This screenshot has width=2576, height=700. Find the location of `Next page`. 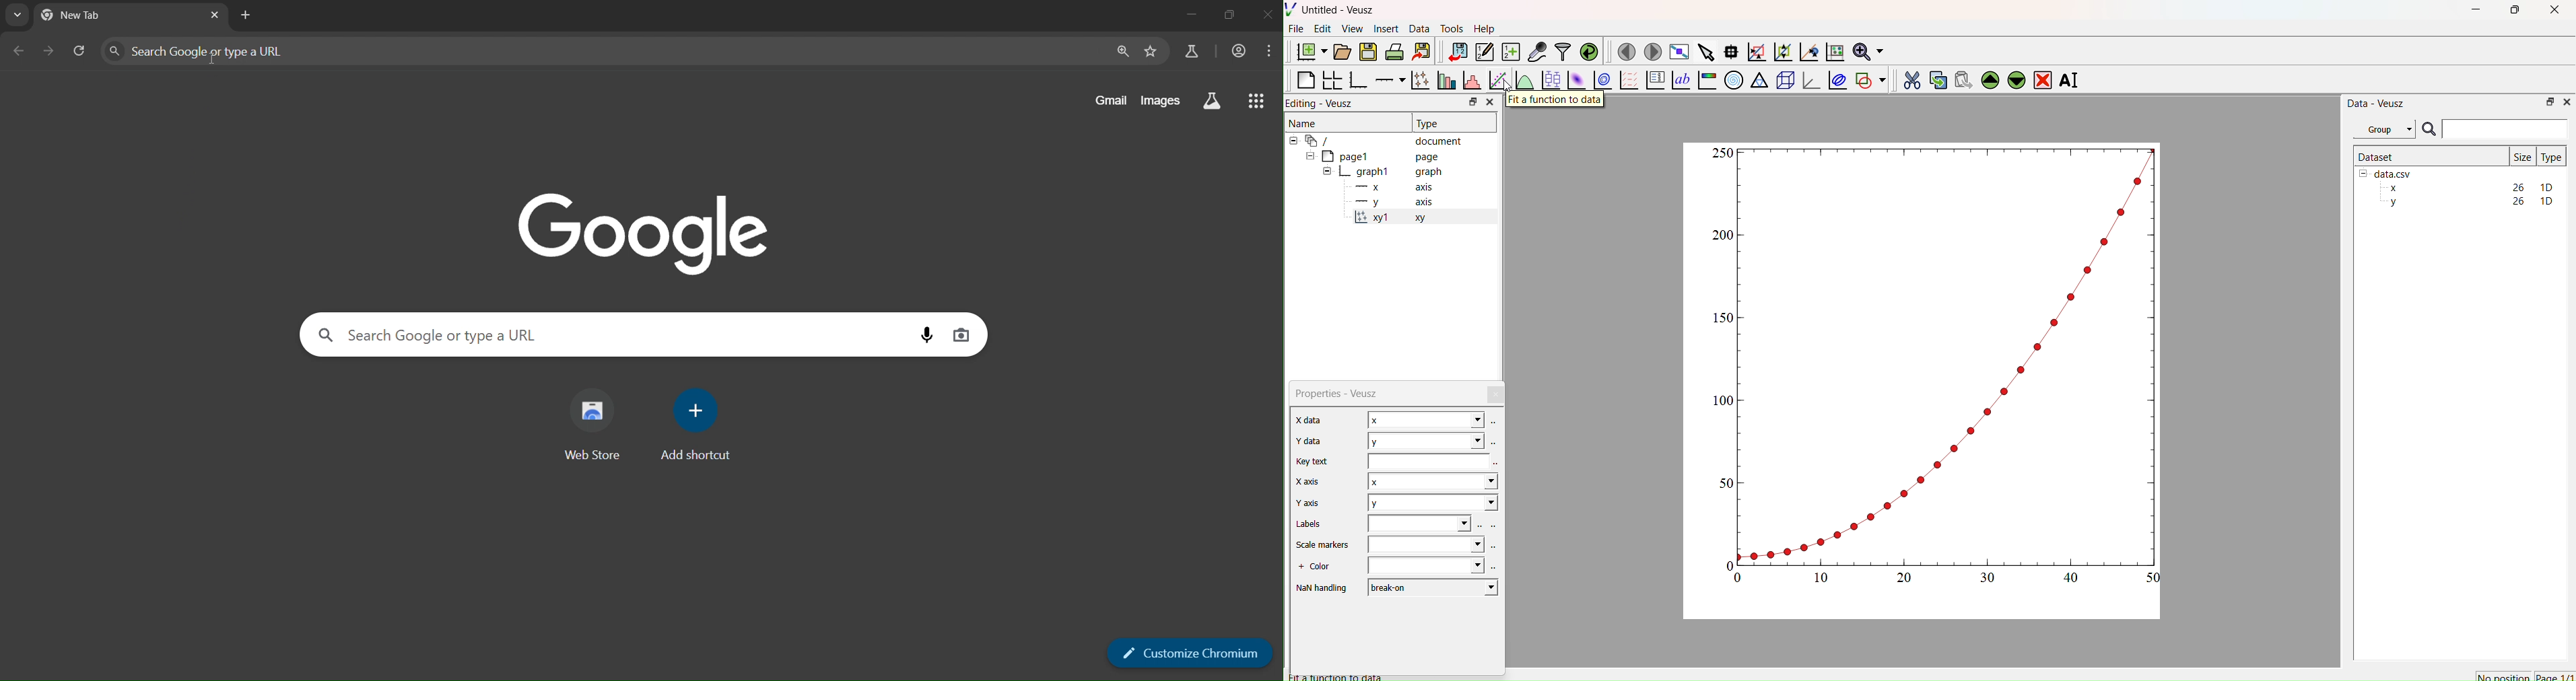

Next page is located at coordinates (1649, 52).